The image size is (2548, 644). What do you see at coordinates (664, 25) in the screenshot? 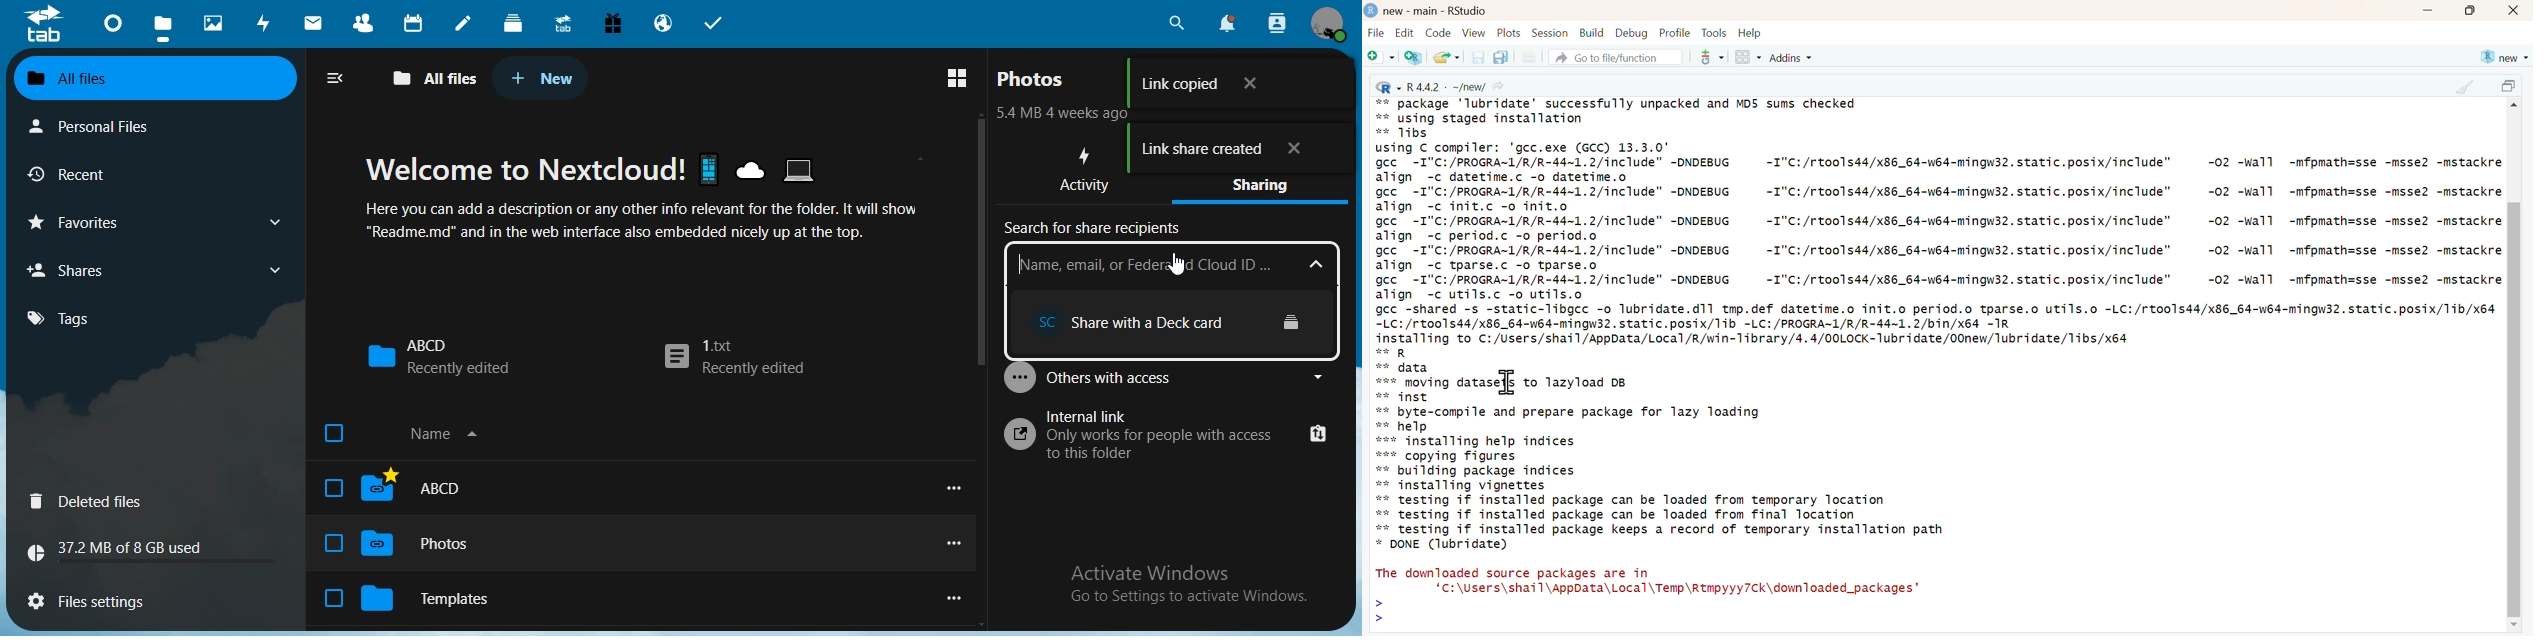
I see `email hosting` at bounding box center [664, 25].